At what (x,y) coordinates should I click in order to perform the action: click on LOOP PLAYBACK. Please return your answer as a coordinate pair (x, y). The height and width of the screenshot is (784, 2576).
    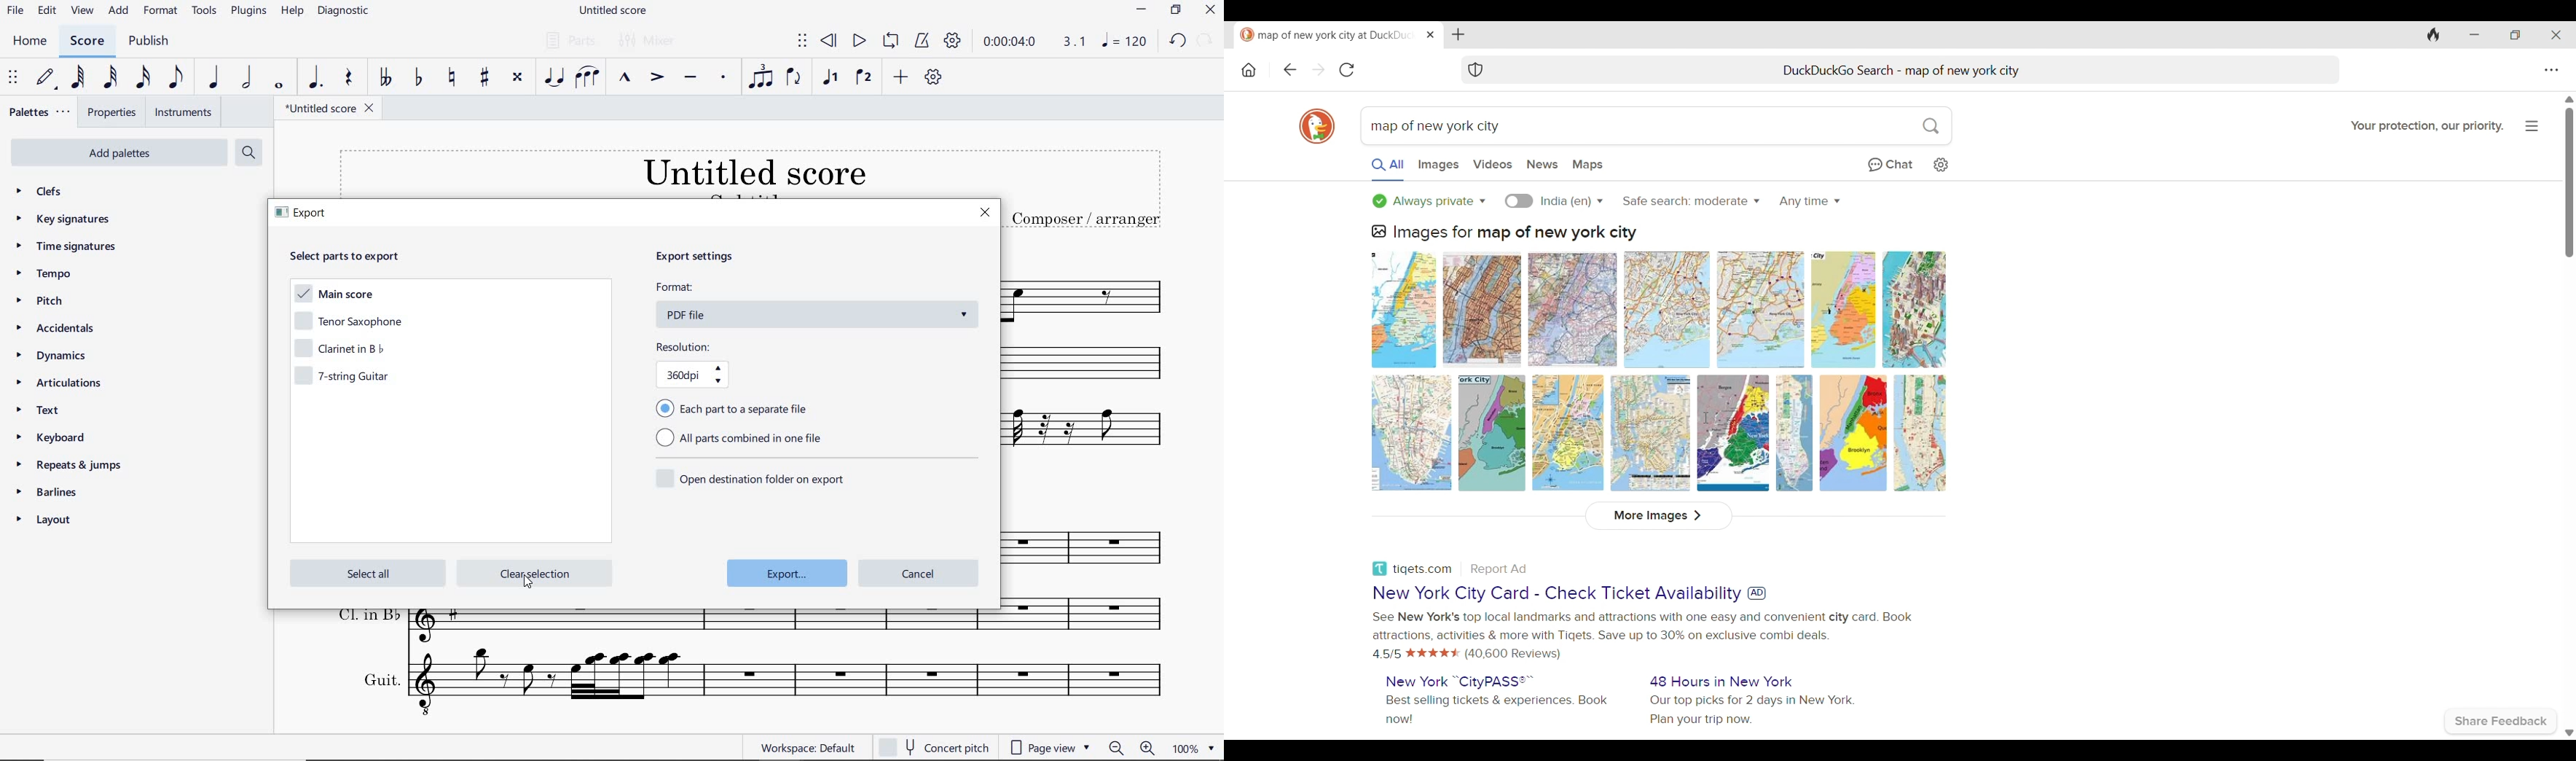
    Looking at the image, I should click on (890, 42).